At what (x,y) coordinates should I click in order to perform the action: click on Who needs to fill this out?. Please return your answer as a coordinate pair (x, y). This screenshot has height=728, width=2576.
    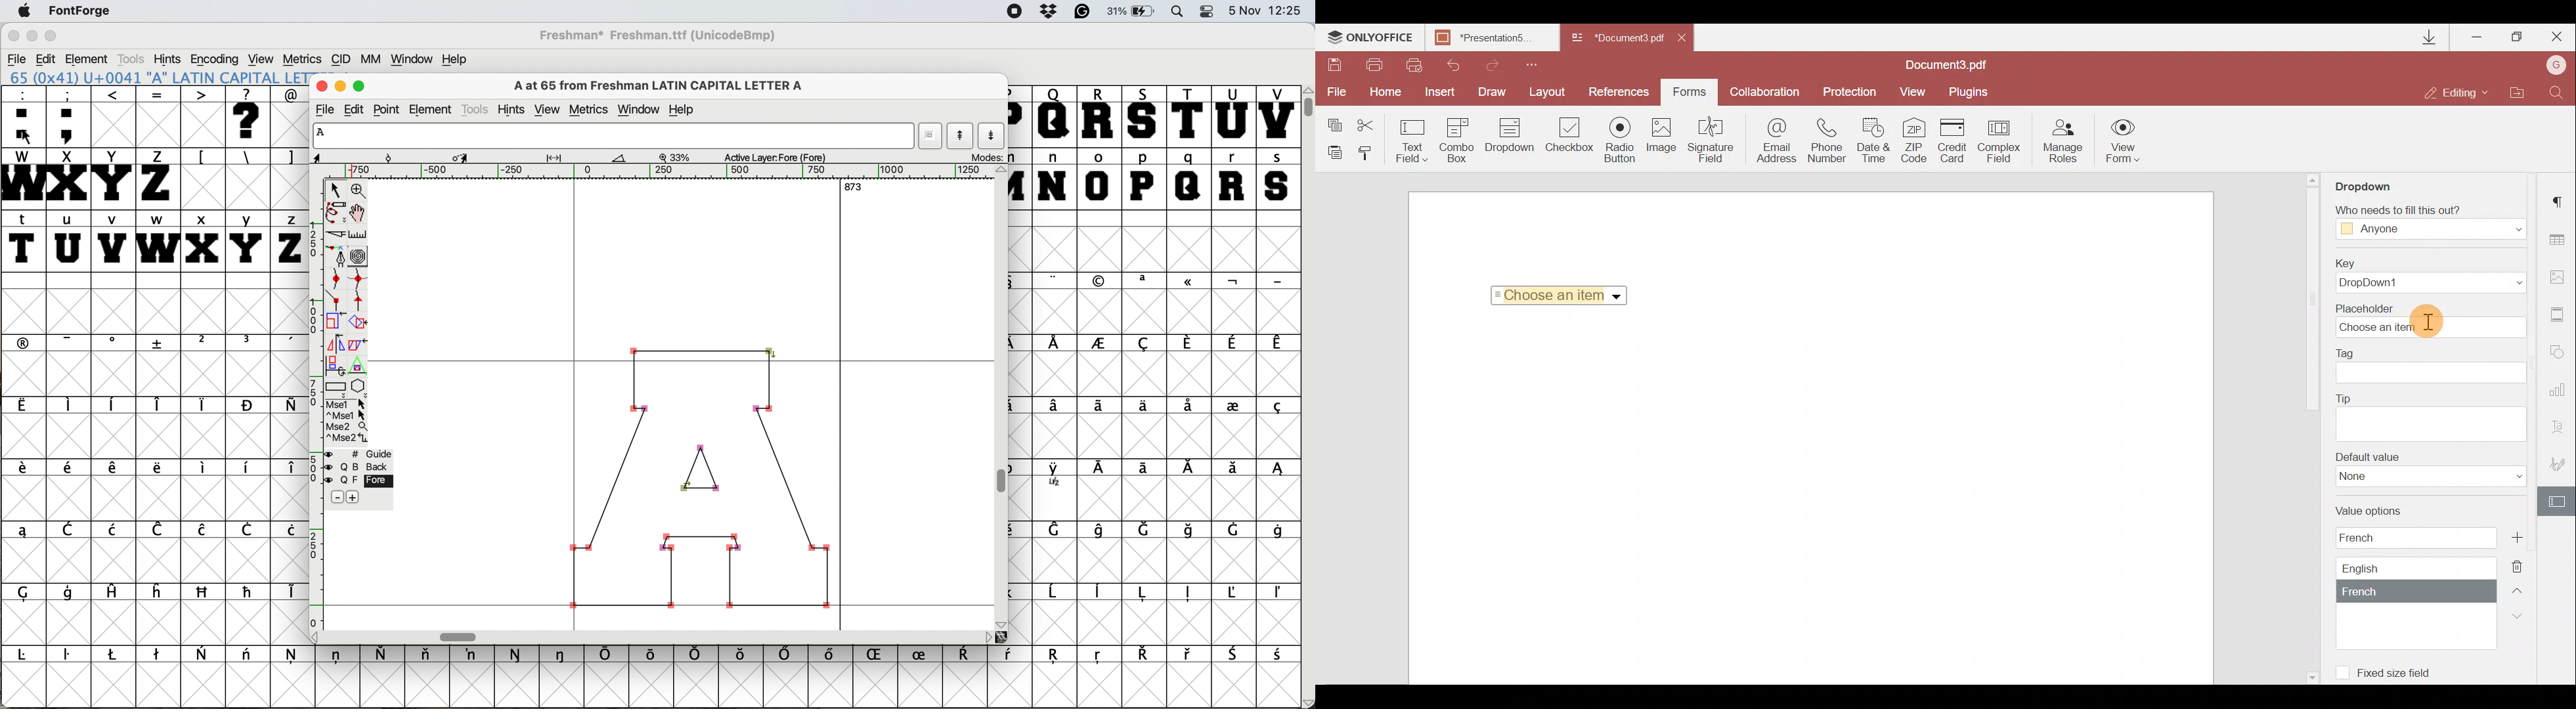
    Looking at the image, I should click on (2430, 218).